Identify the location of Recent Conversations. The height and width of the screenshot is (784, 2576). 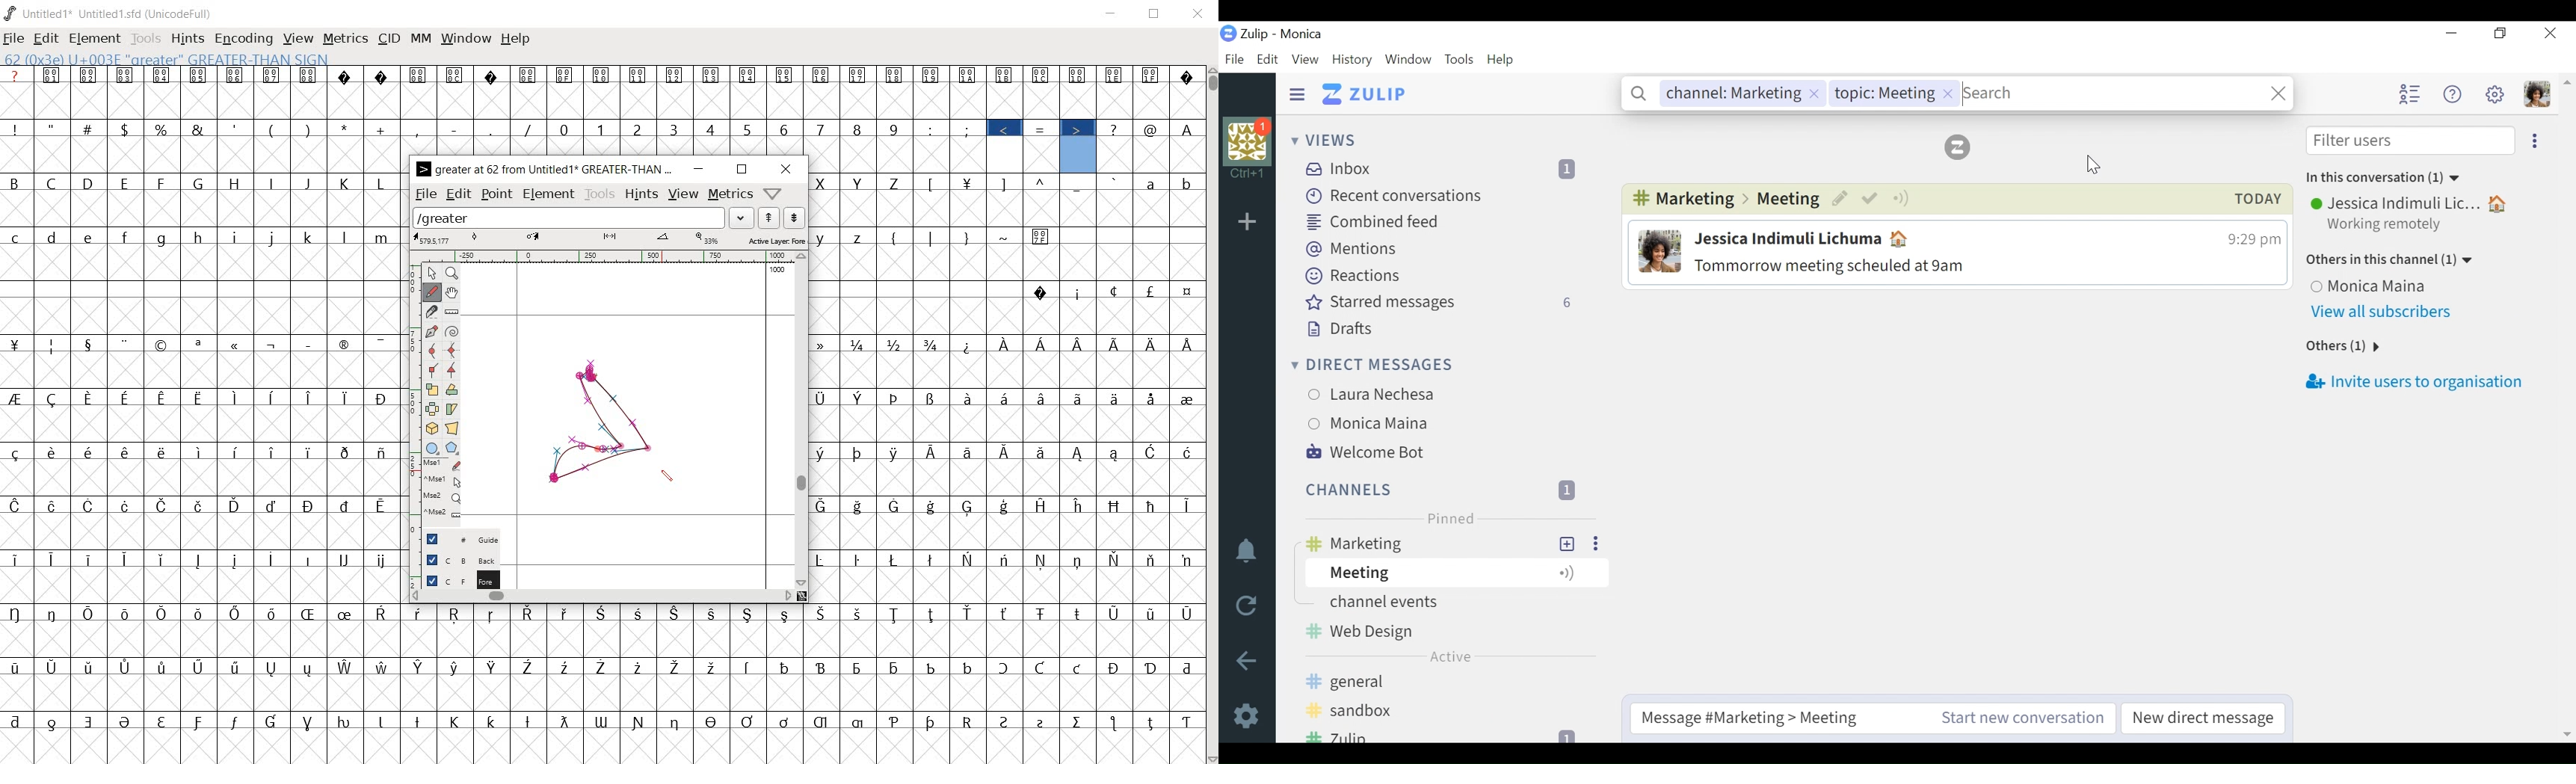
(1397, 197).